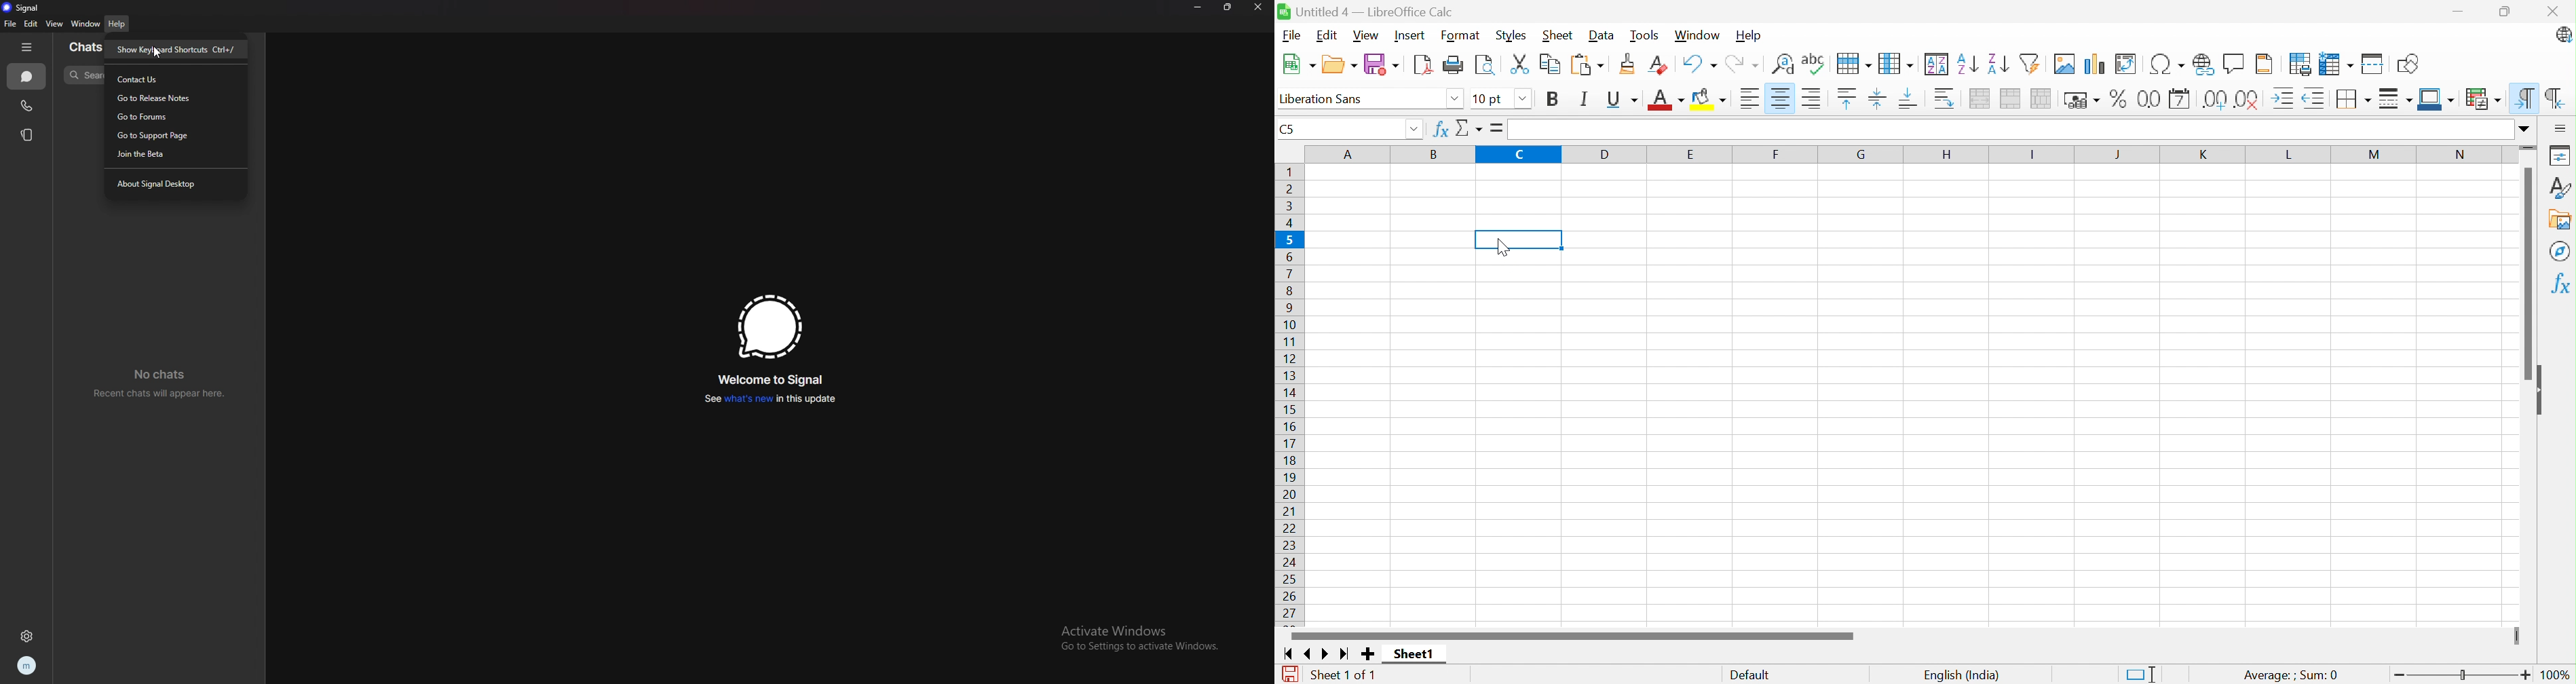 The width and height of the screenshot is (2576, 700). I want to click on Restore Down, so click(2505, 11).